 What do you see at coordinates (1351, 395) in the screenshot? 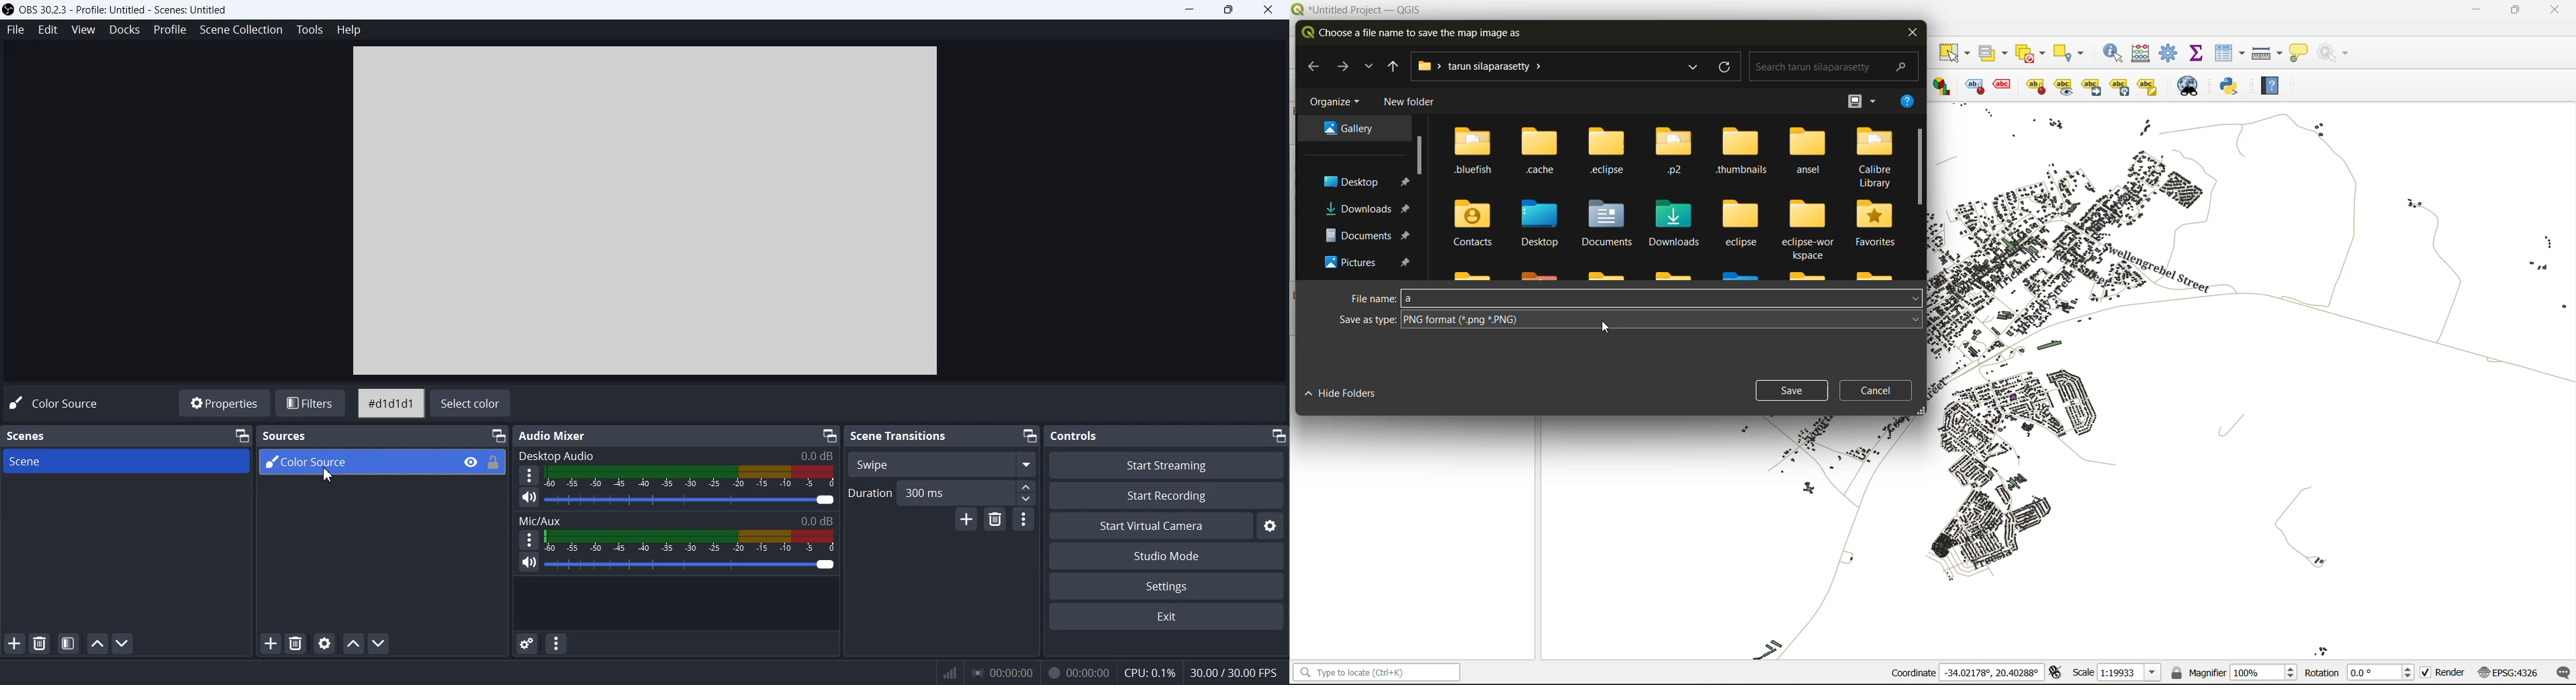
I see `hide folders` at bounding box center [1351, 395].